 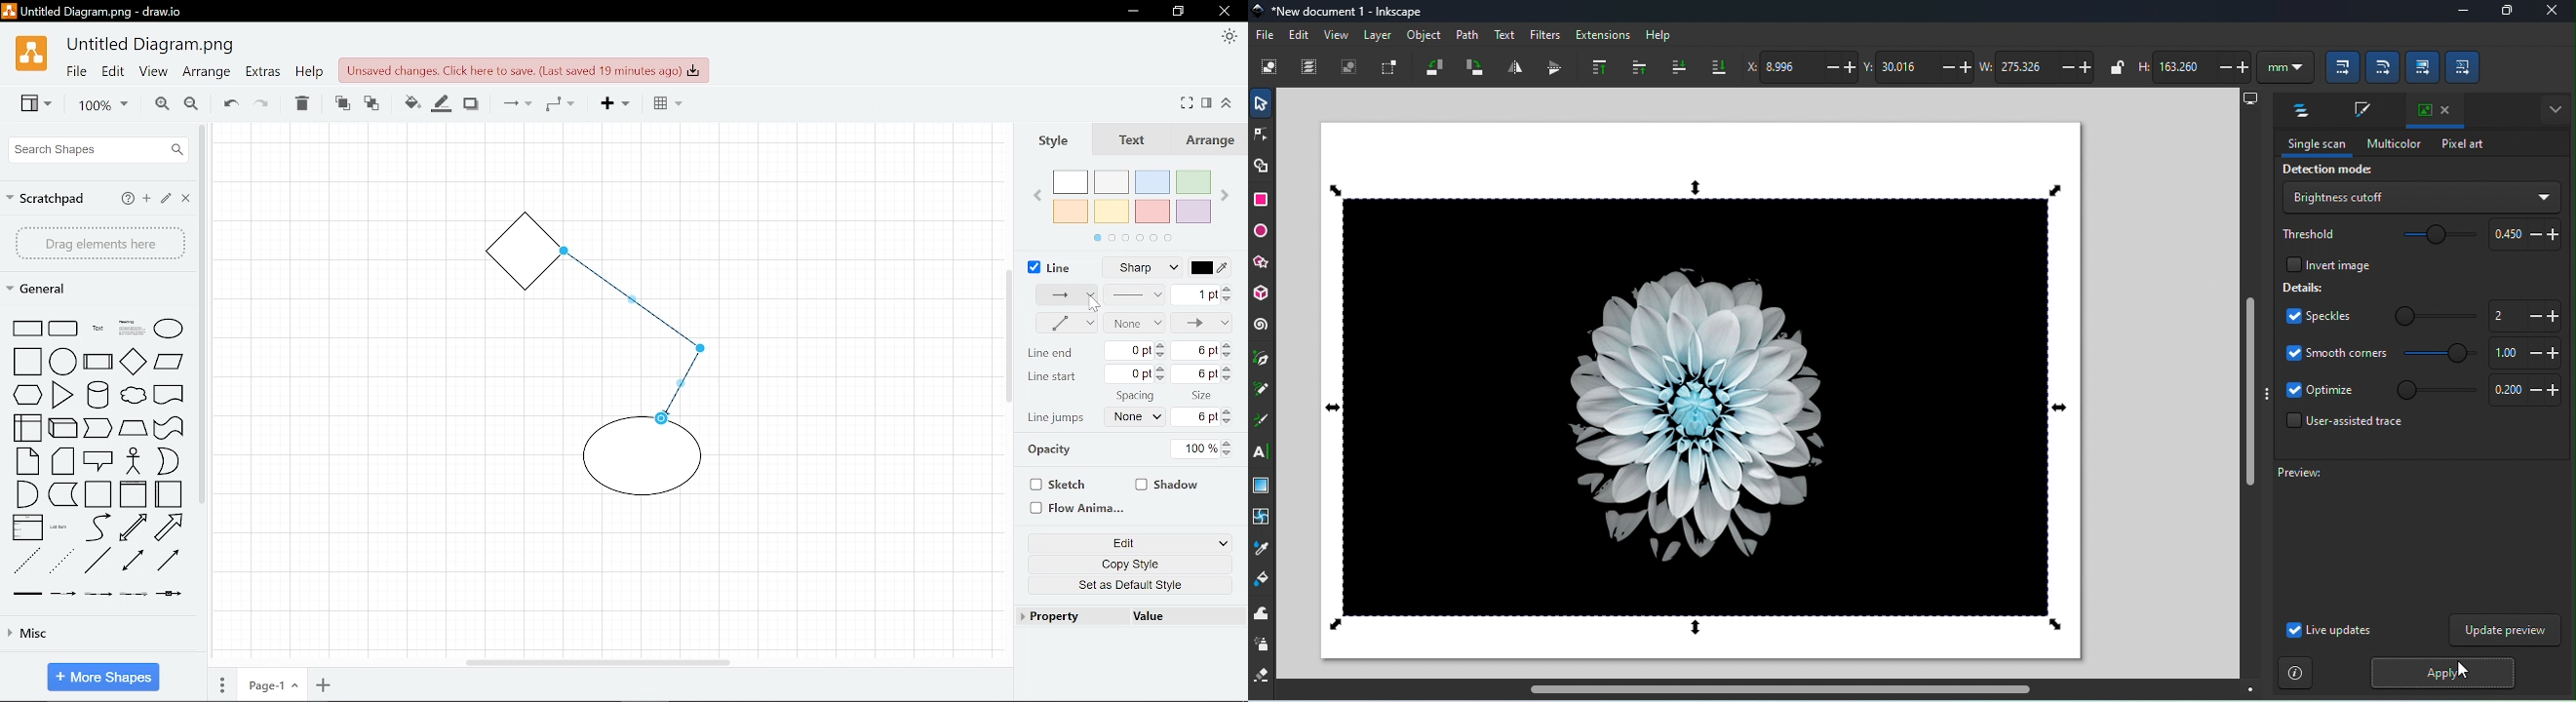 I want to click on Current thickness, so click(x=1194, y=293).